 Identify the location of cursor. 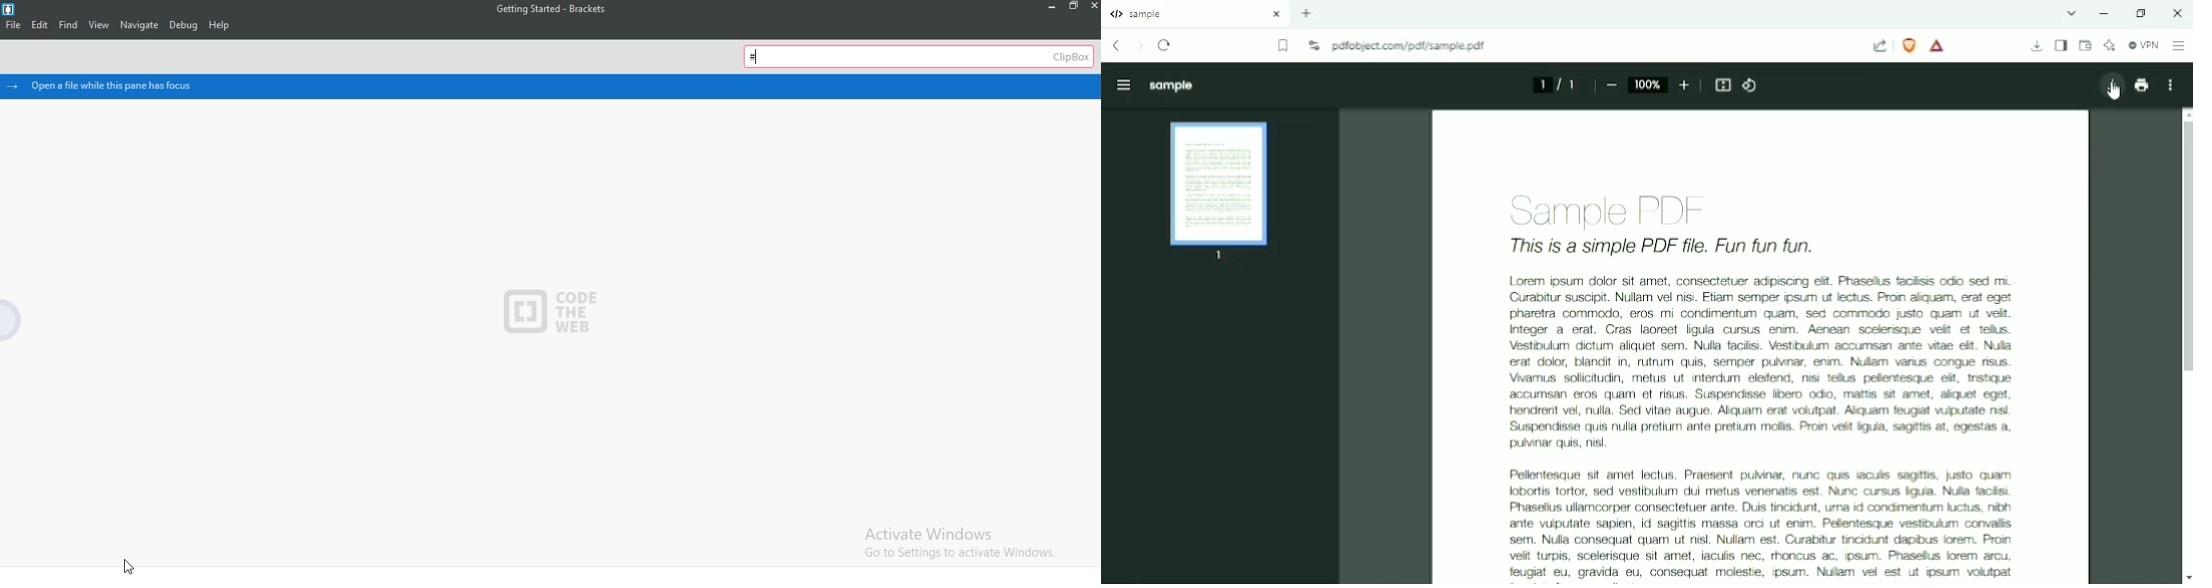
(127, 568).